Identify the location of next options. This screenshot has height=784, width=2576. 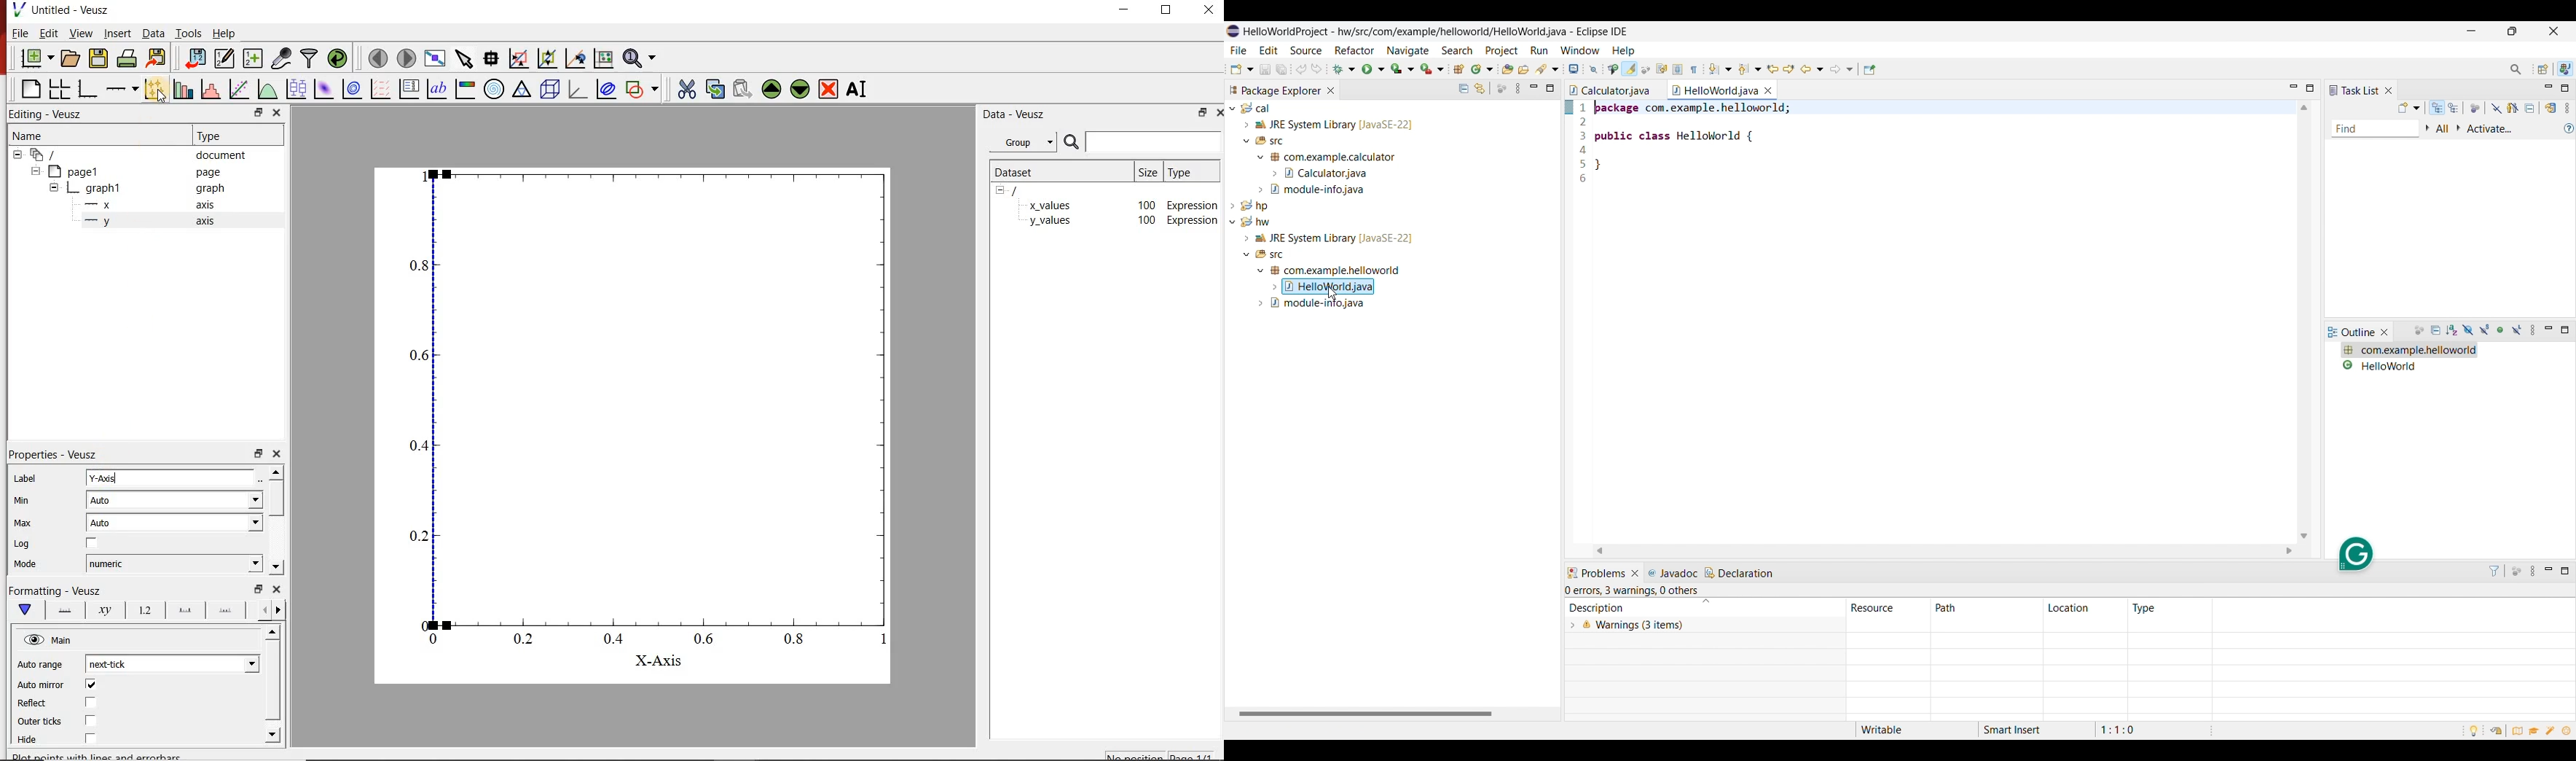
(263, 610).